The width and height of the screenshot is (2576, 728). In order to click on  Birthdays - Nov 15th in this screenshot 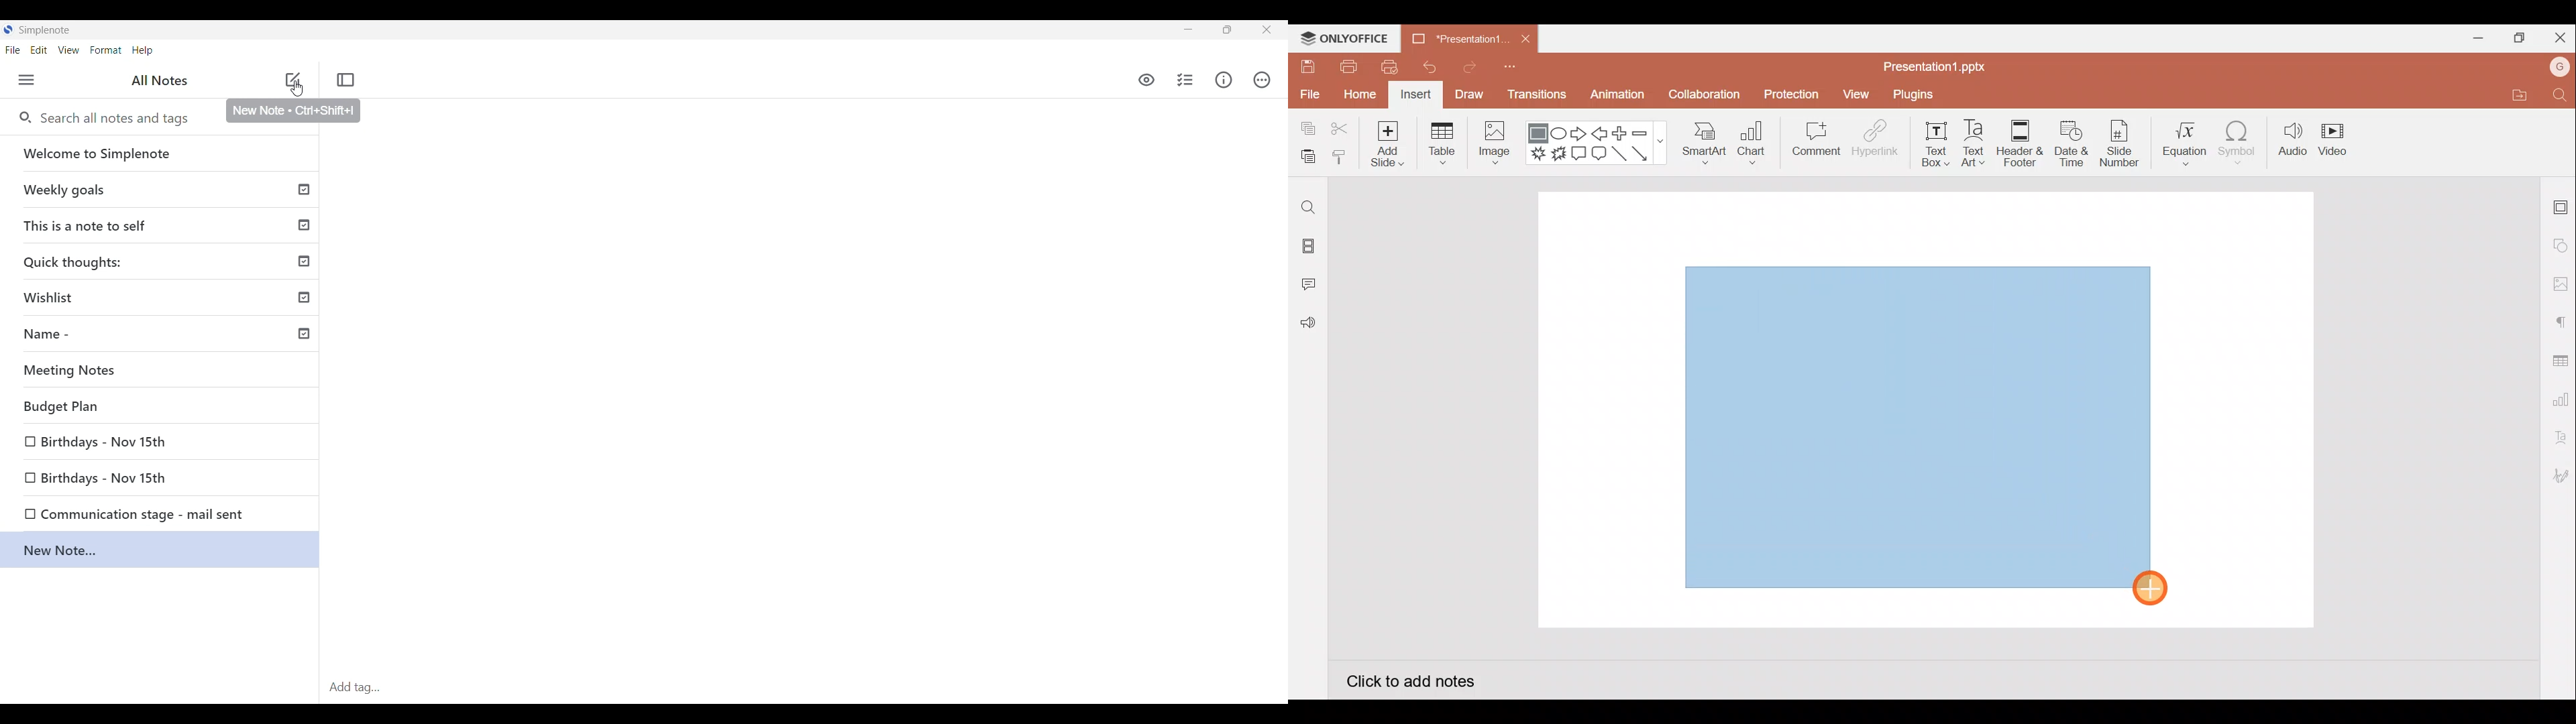, I will do `click(161, 438)`.